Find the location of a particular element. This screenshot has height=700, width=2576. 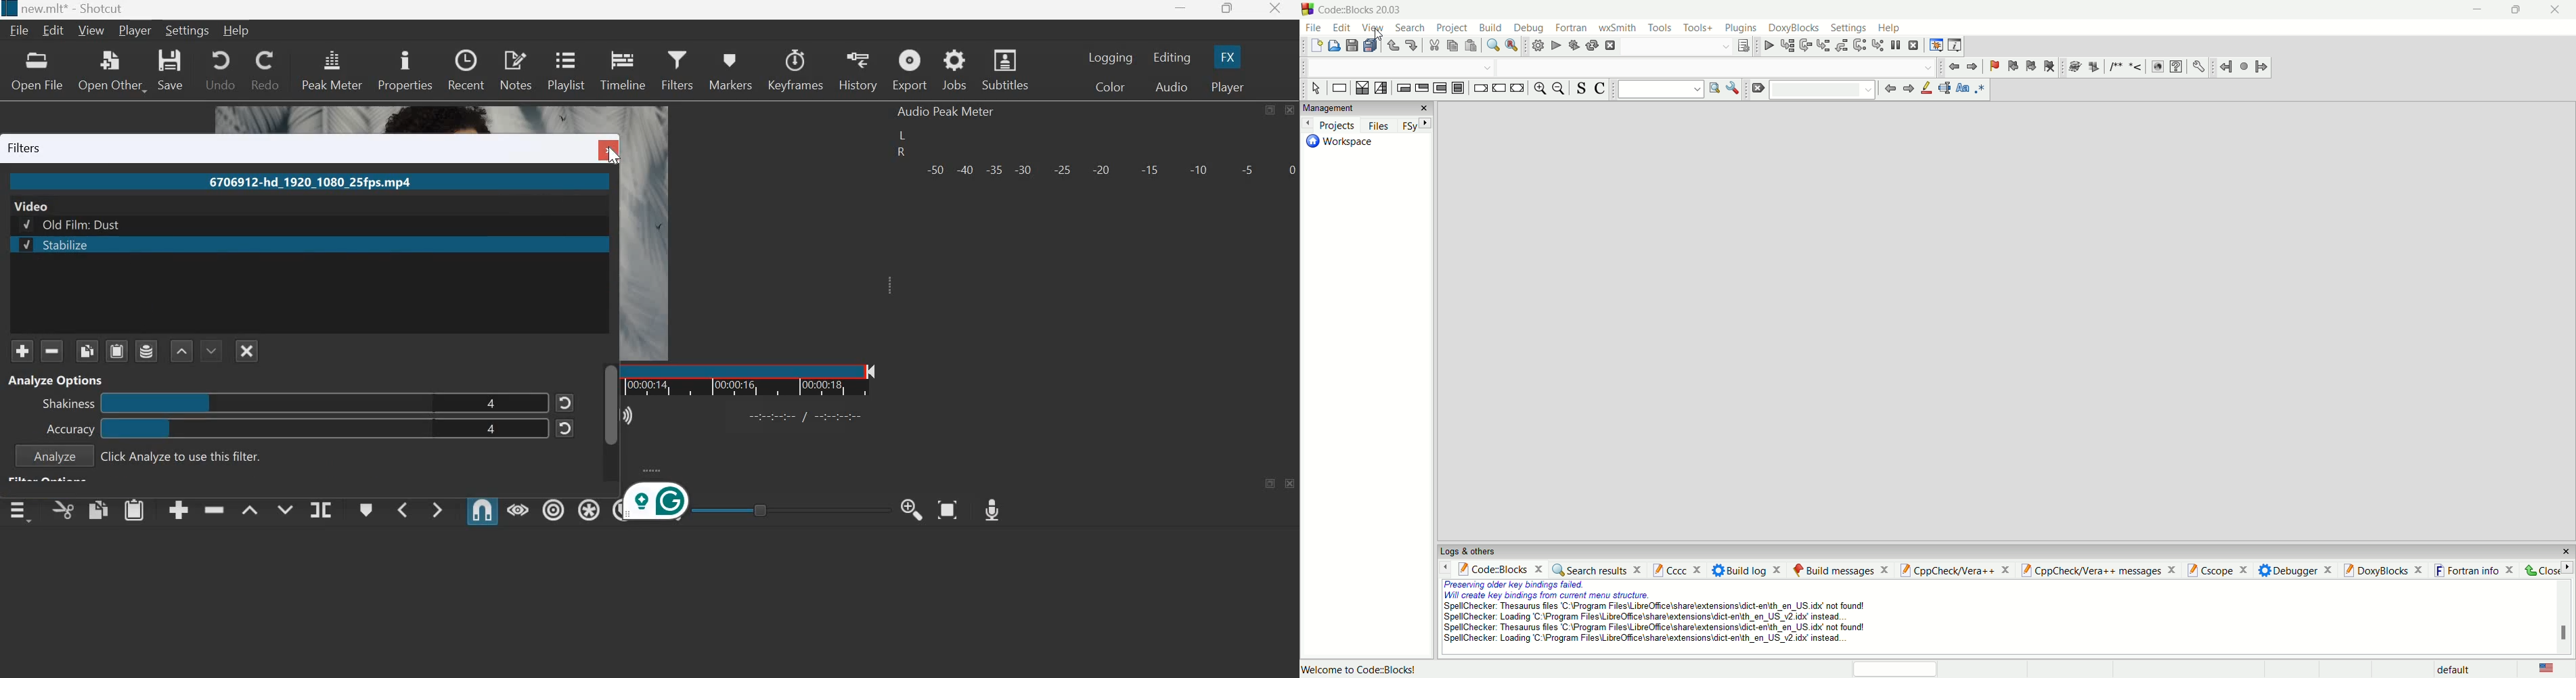

jump forward is located at coordinates (2264, 66).